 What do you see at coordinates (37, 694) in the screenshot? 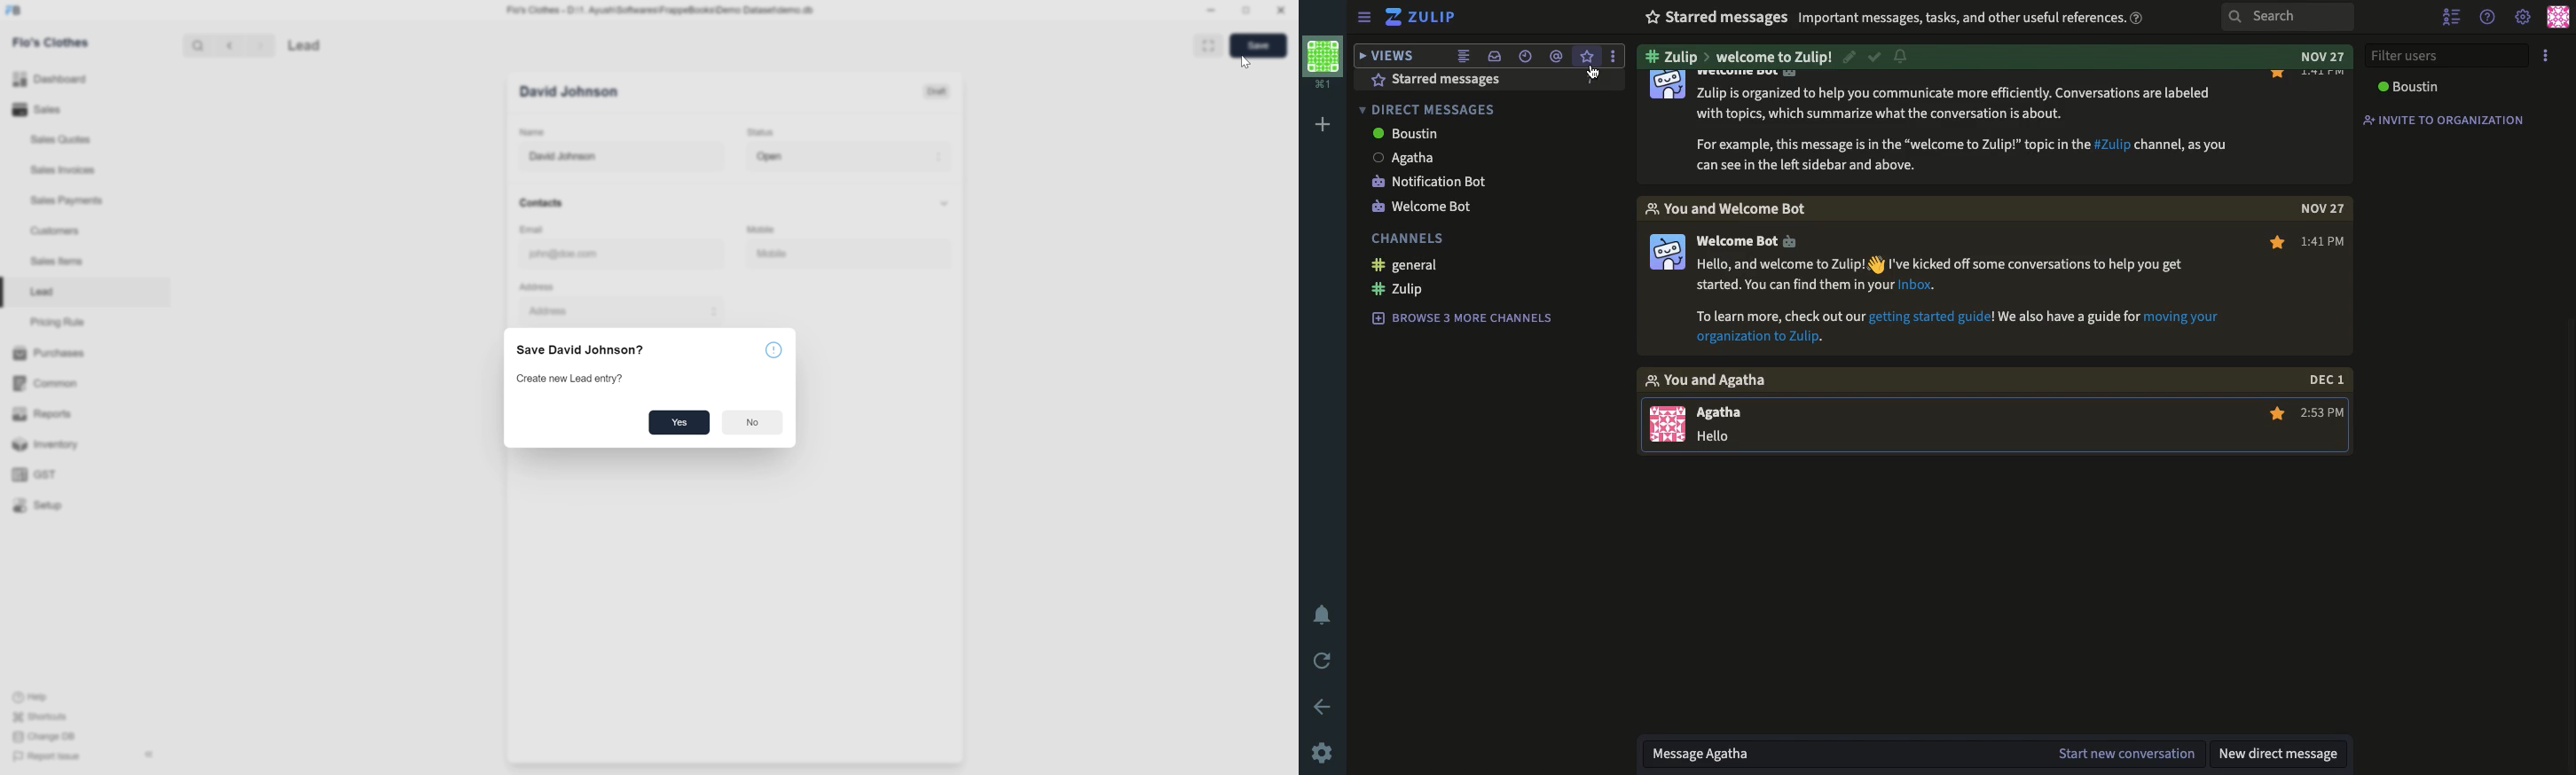
I see `(®) Help` at bounding box center [37, 694].